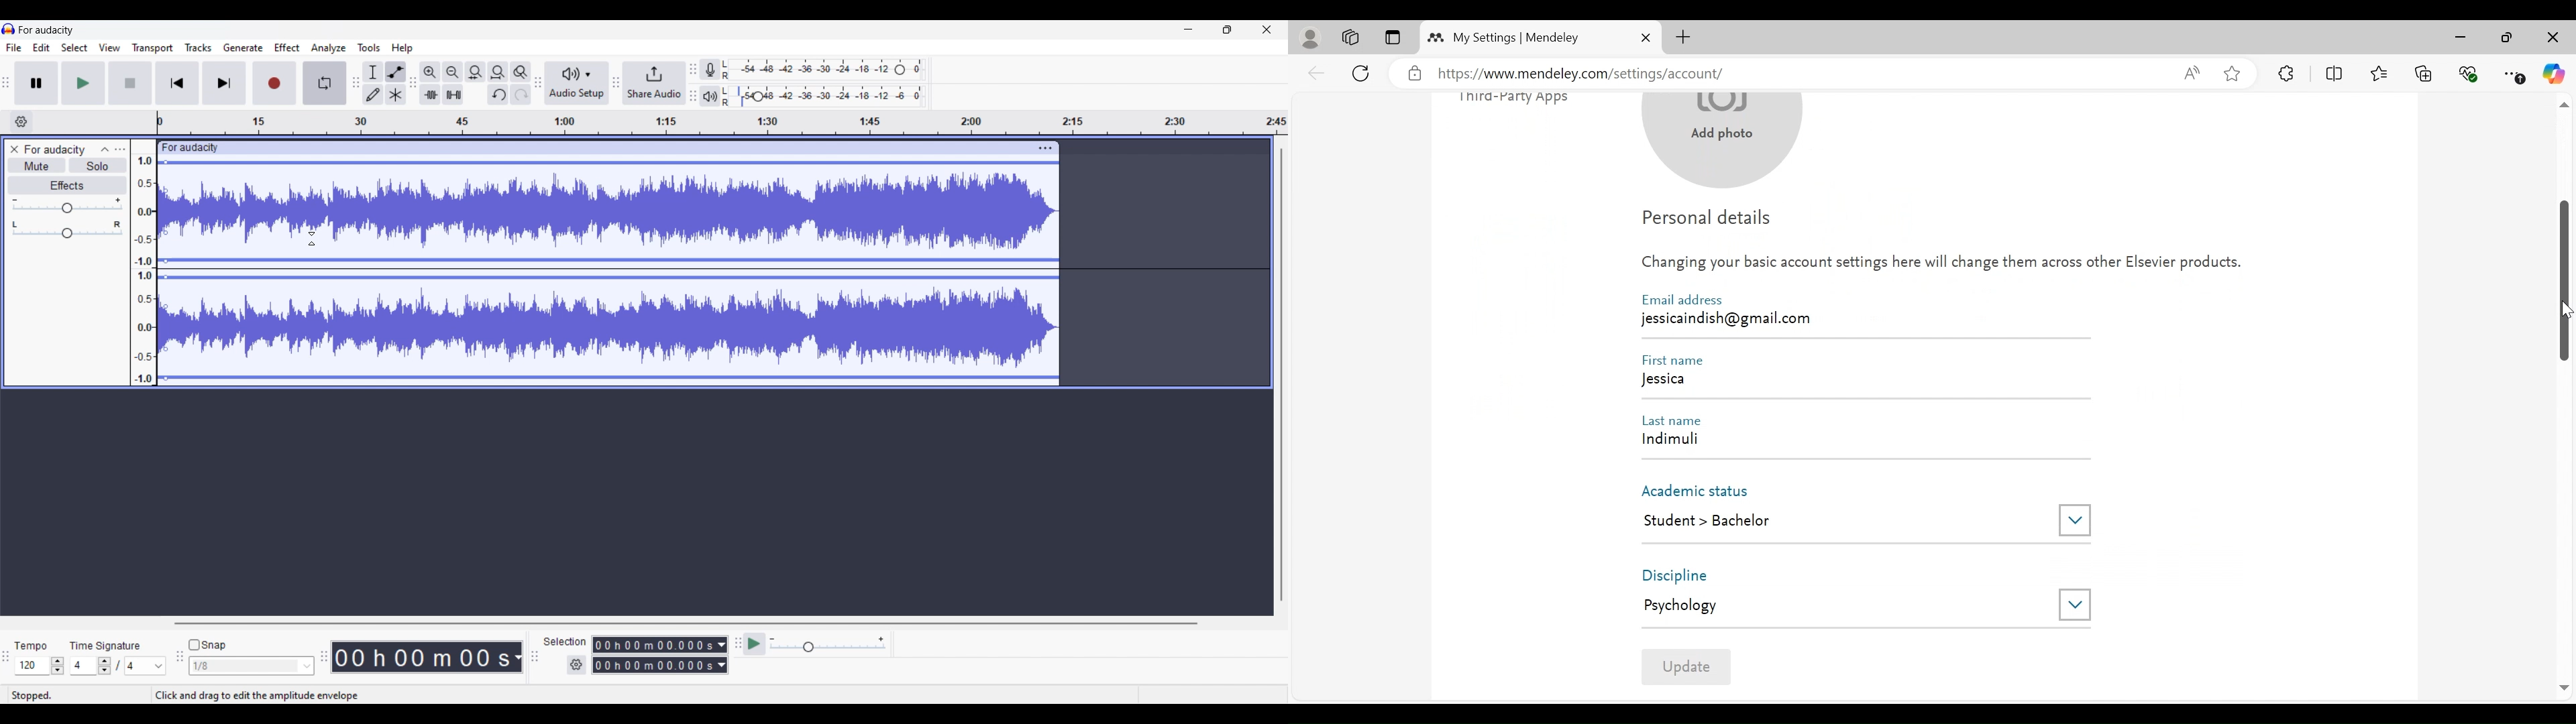  I want to click on amplitude, so click(144, 269).